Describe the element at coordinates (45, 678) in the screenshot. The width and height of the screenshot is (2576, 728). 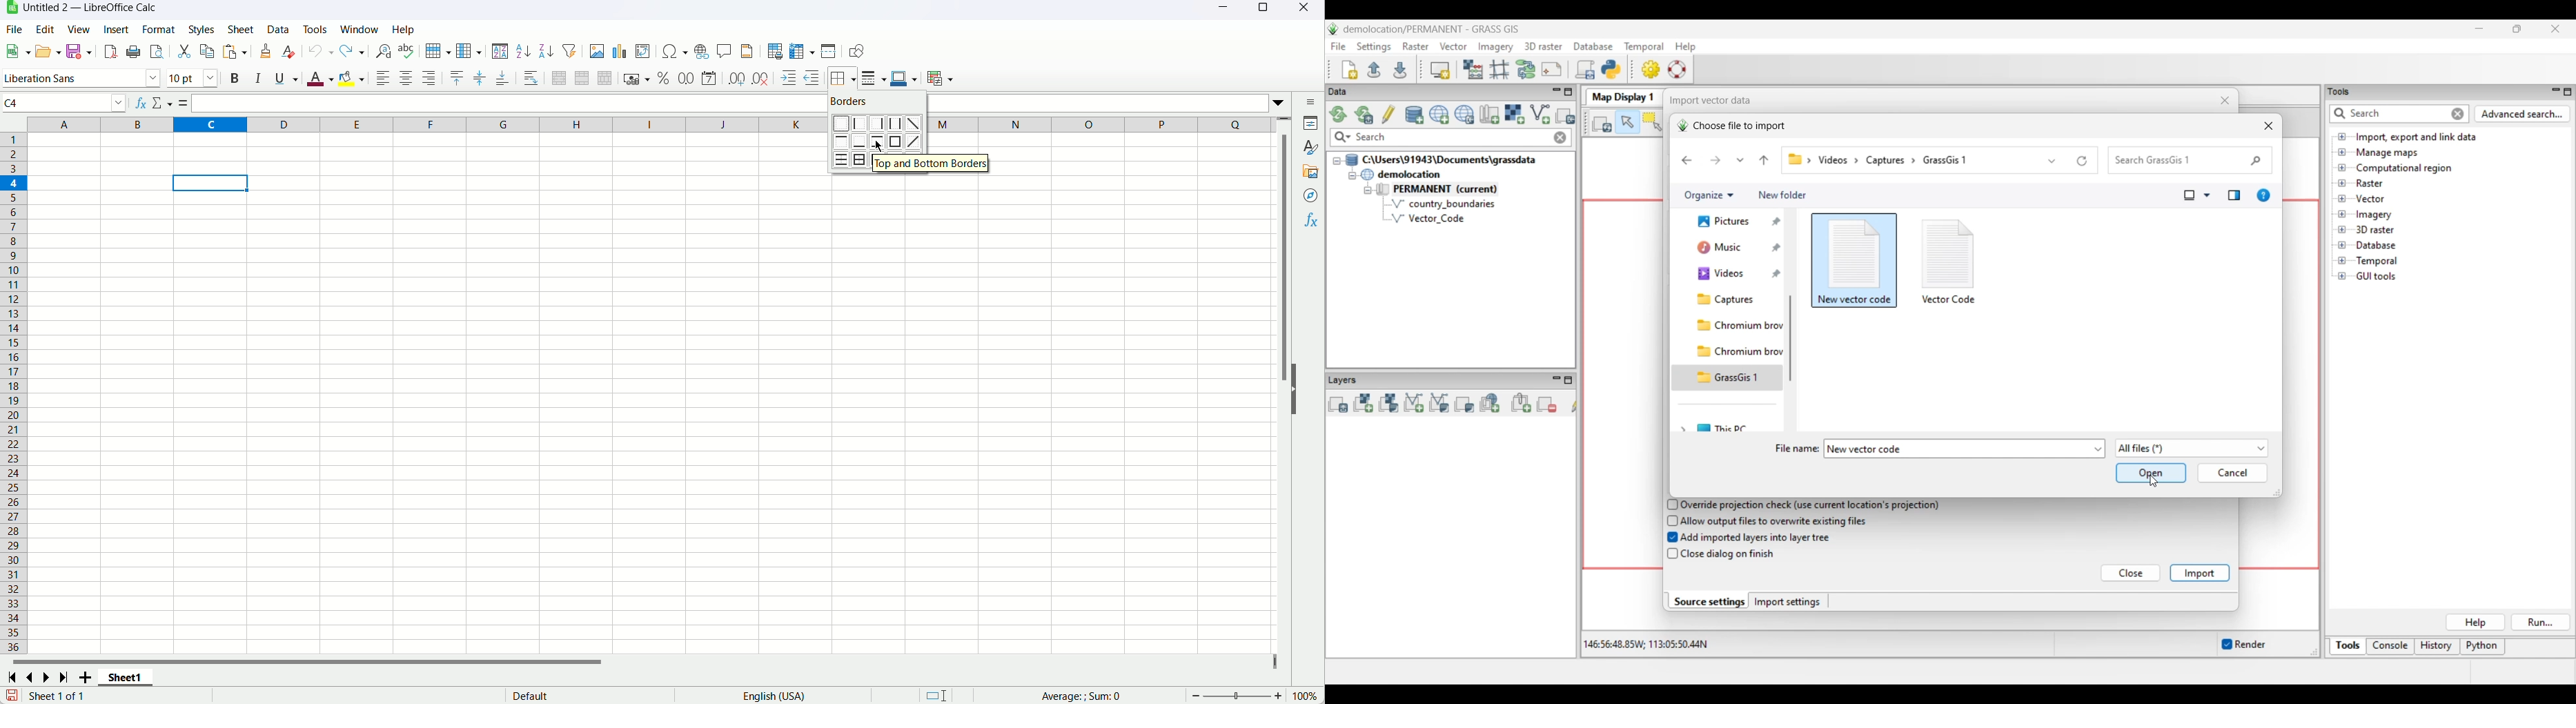
I see `Next sheet` at that location.